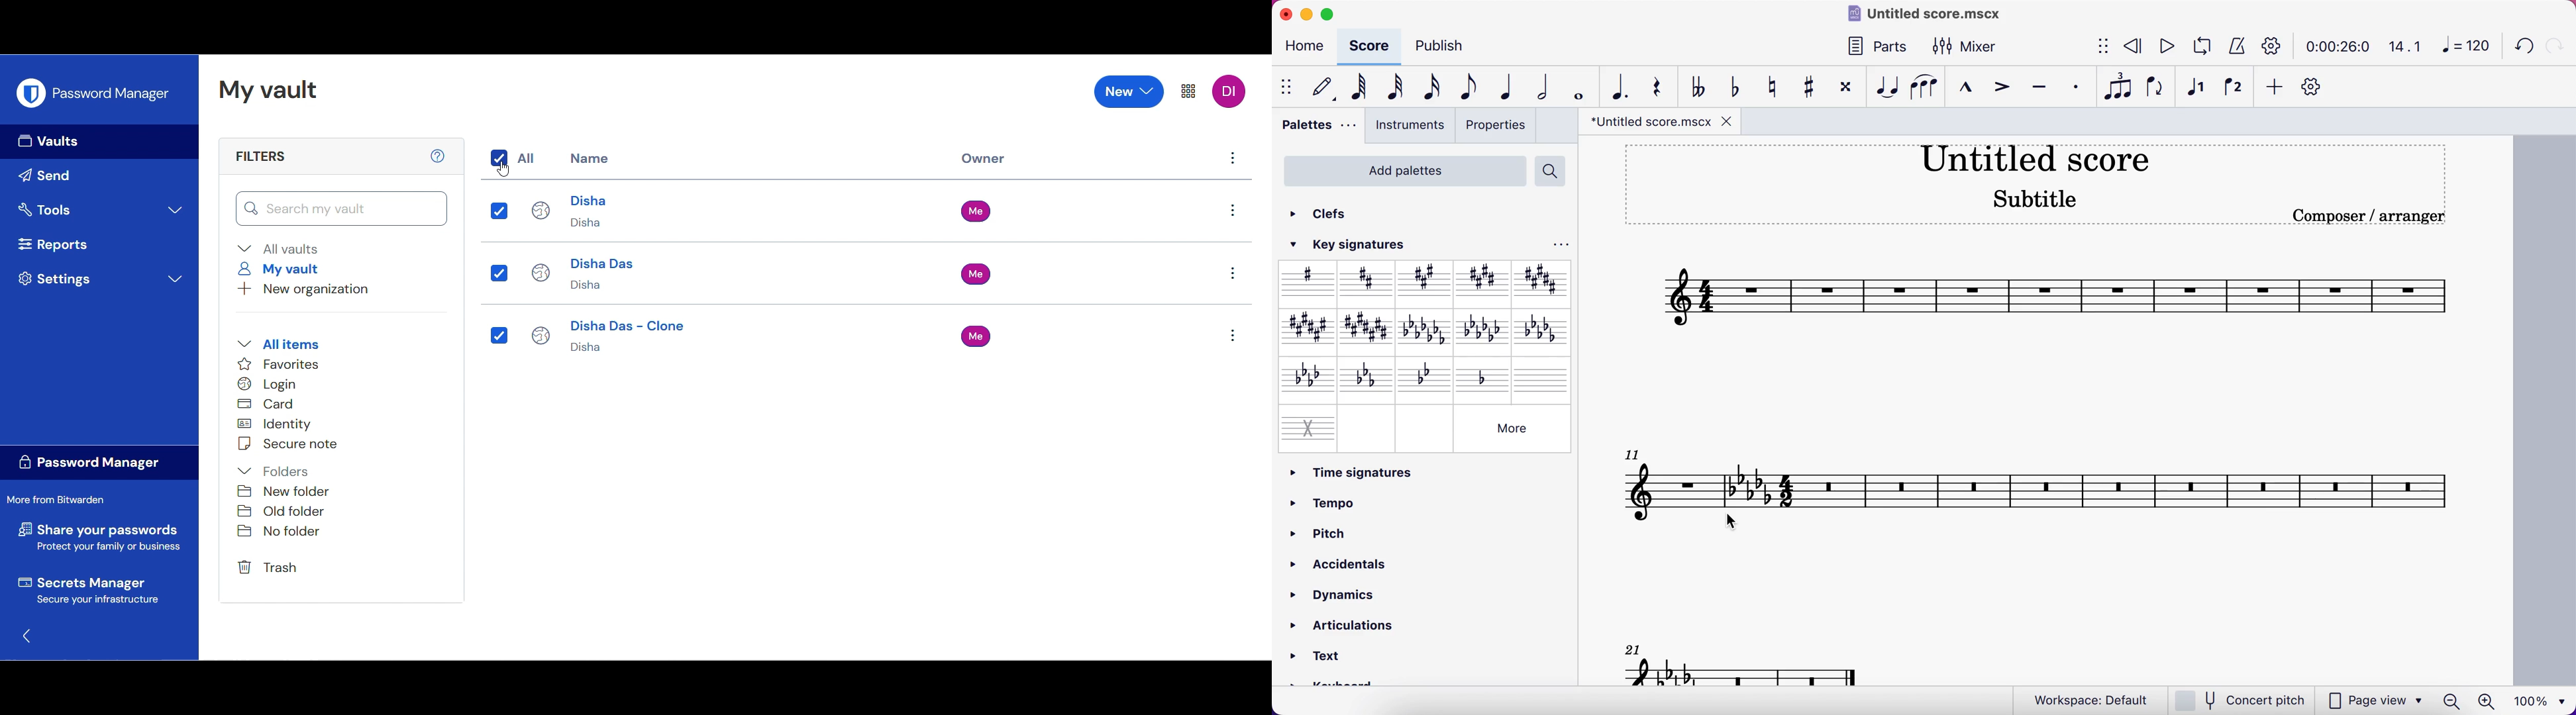  Describe the element at coordinates (283, 424) in the screenshot. I see `Identity` at that location.